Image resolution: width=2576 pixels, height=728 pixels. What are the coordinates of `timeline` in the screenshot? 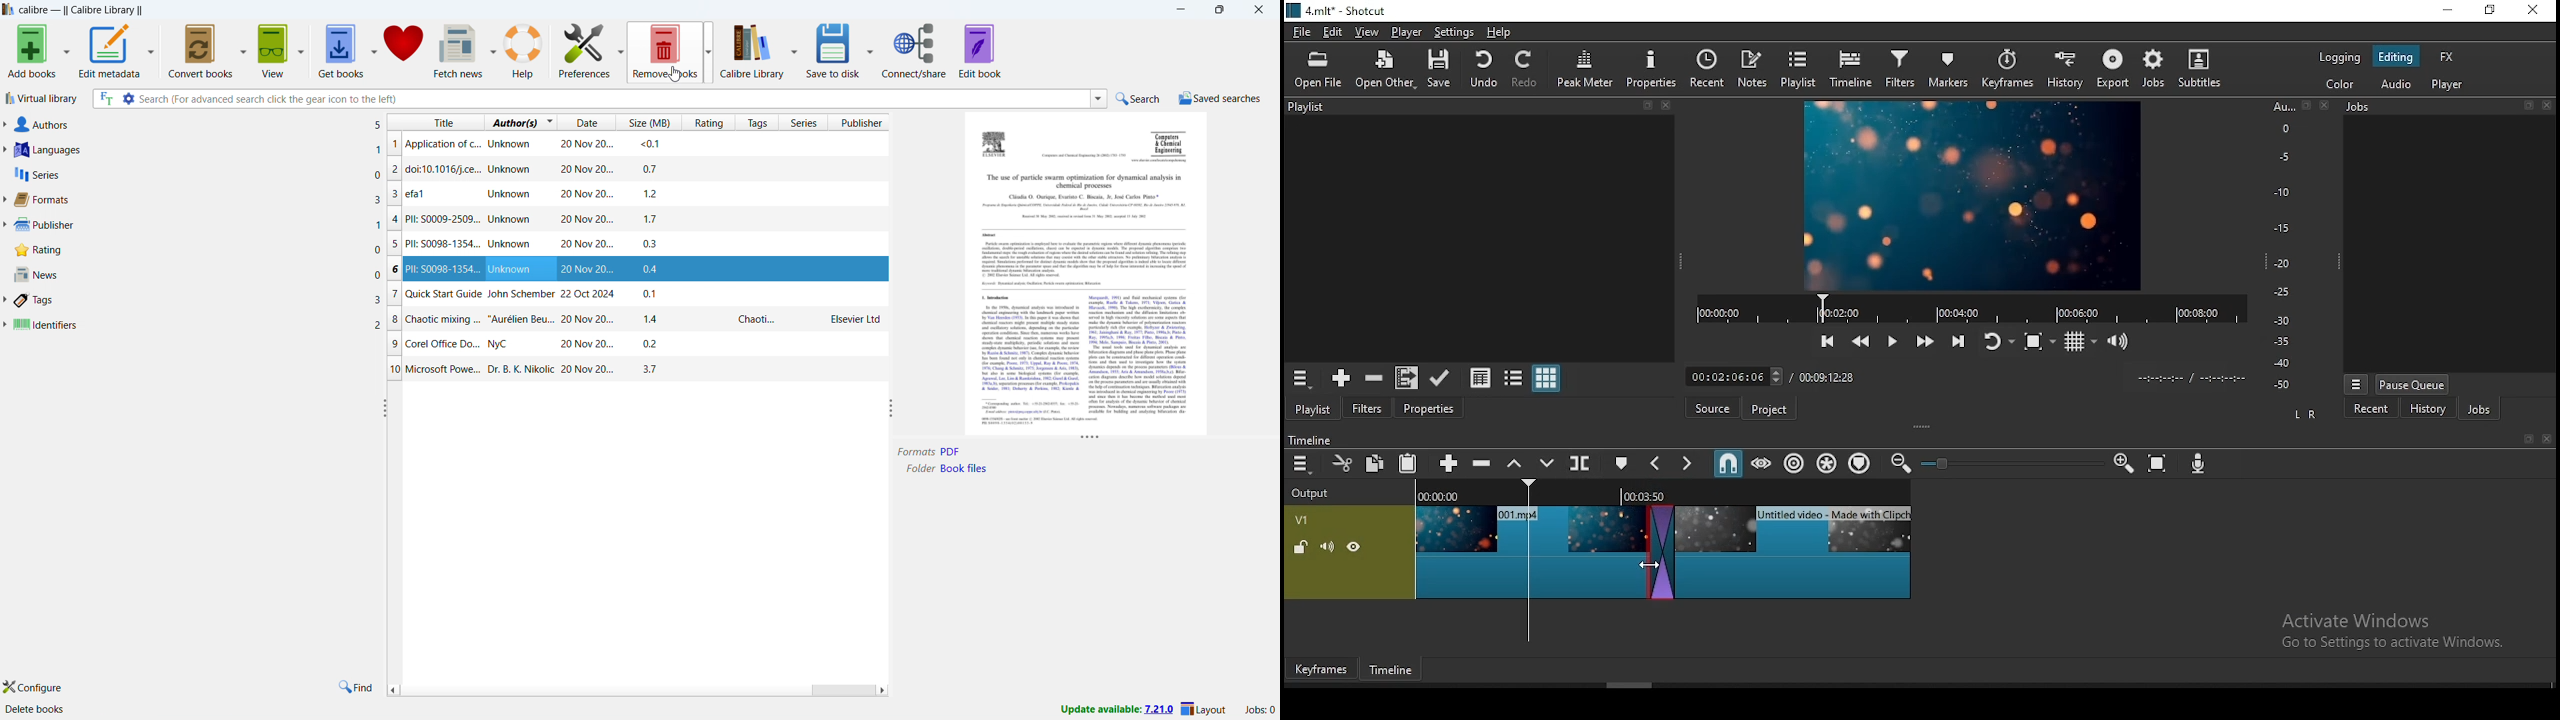 It's located at (1850, 70).